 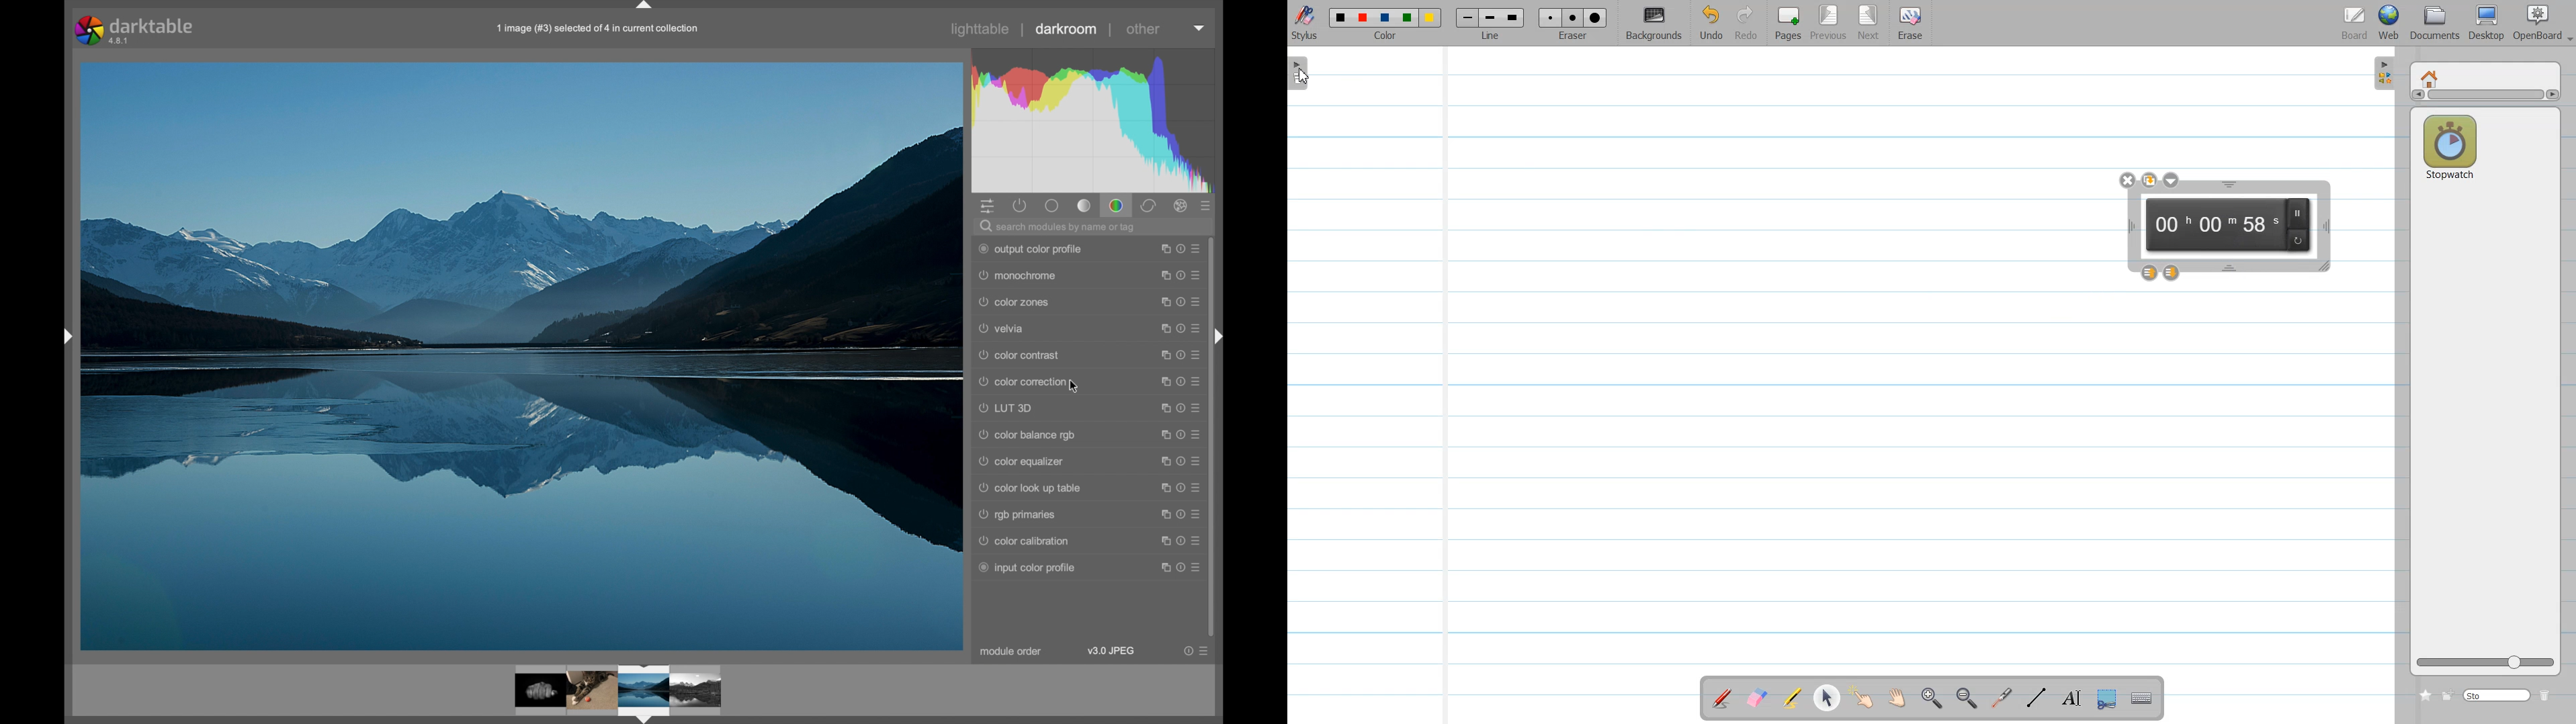 What do you see at coordinates (1207, 206) in the screenshot?
I see `show all options` at bounding box center [1207, 206].